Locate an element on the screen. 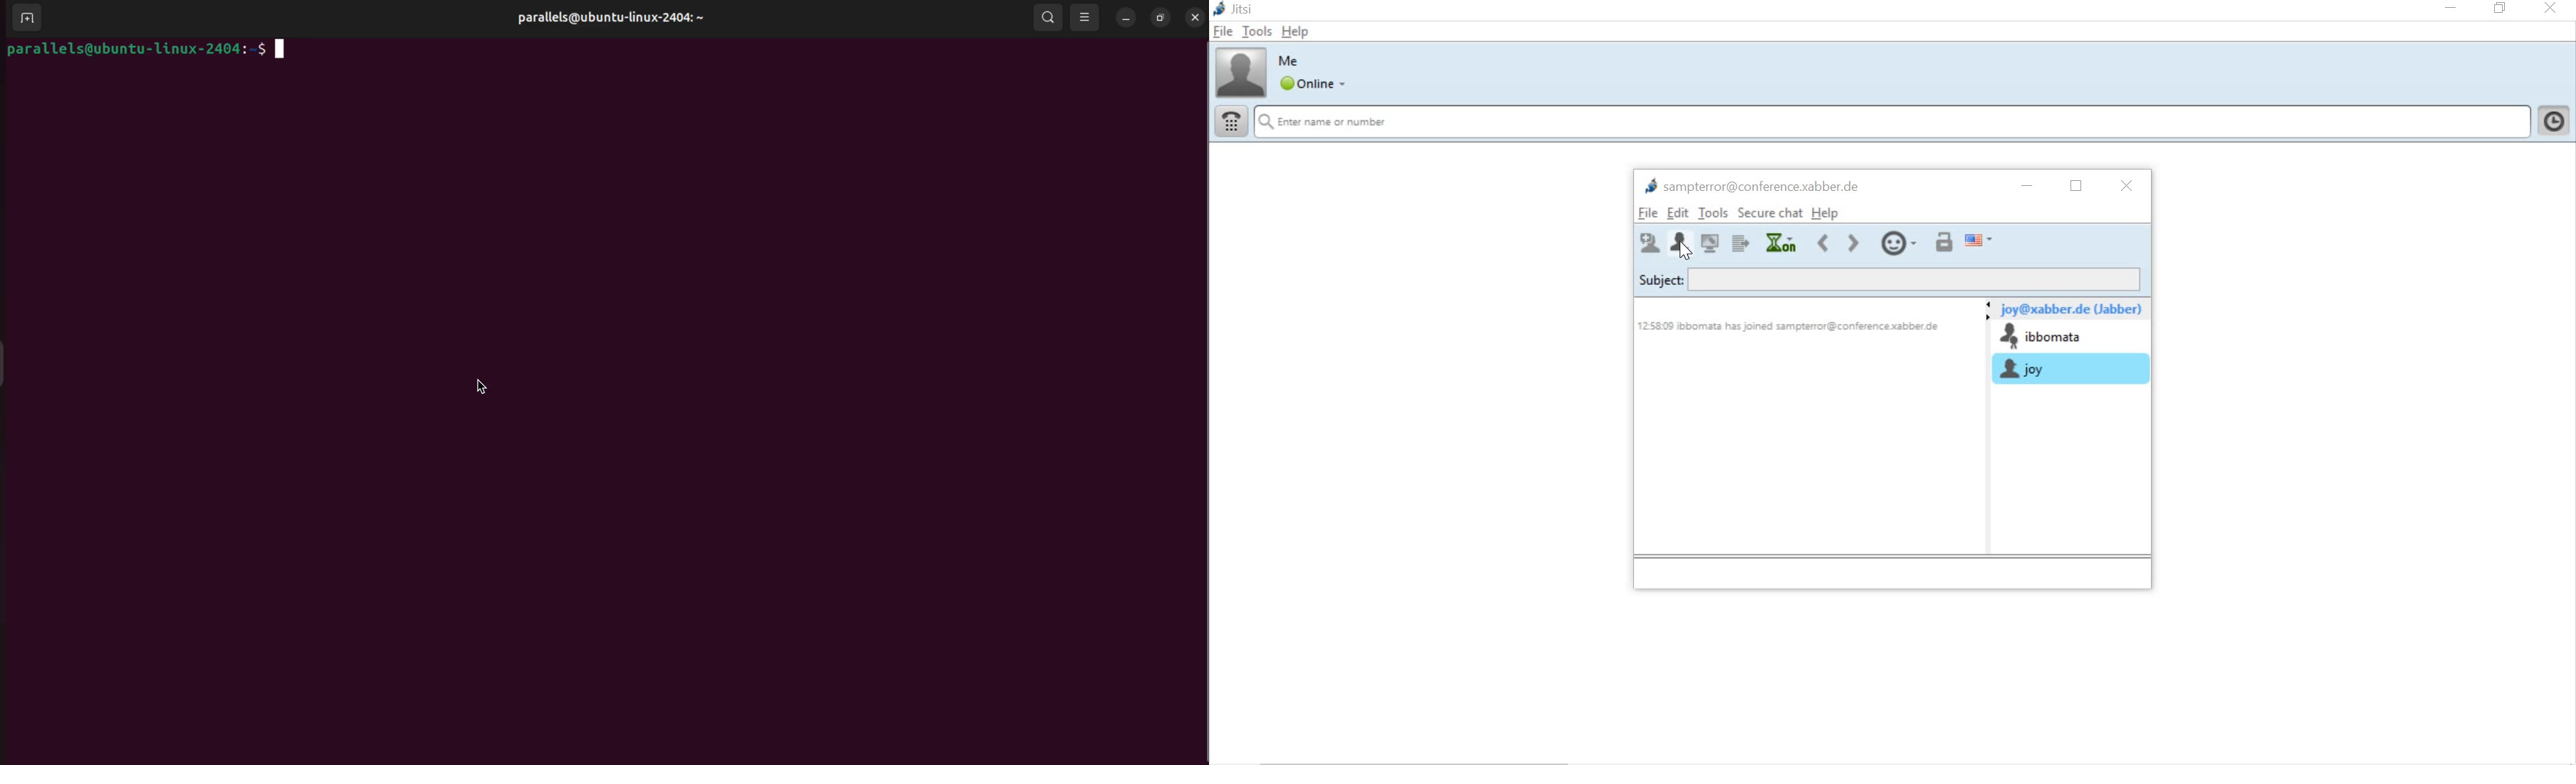  view options is located at coordinates (1086, 19).